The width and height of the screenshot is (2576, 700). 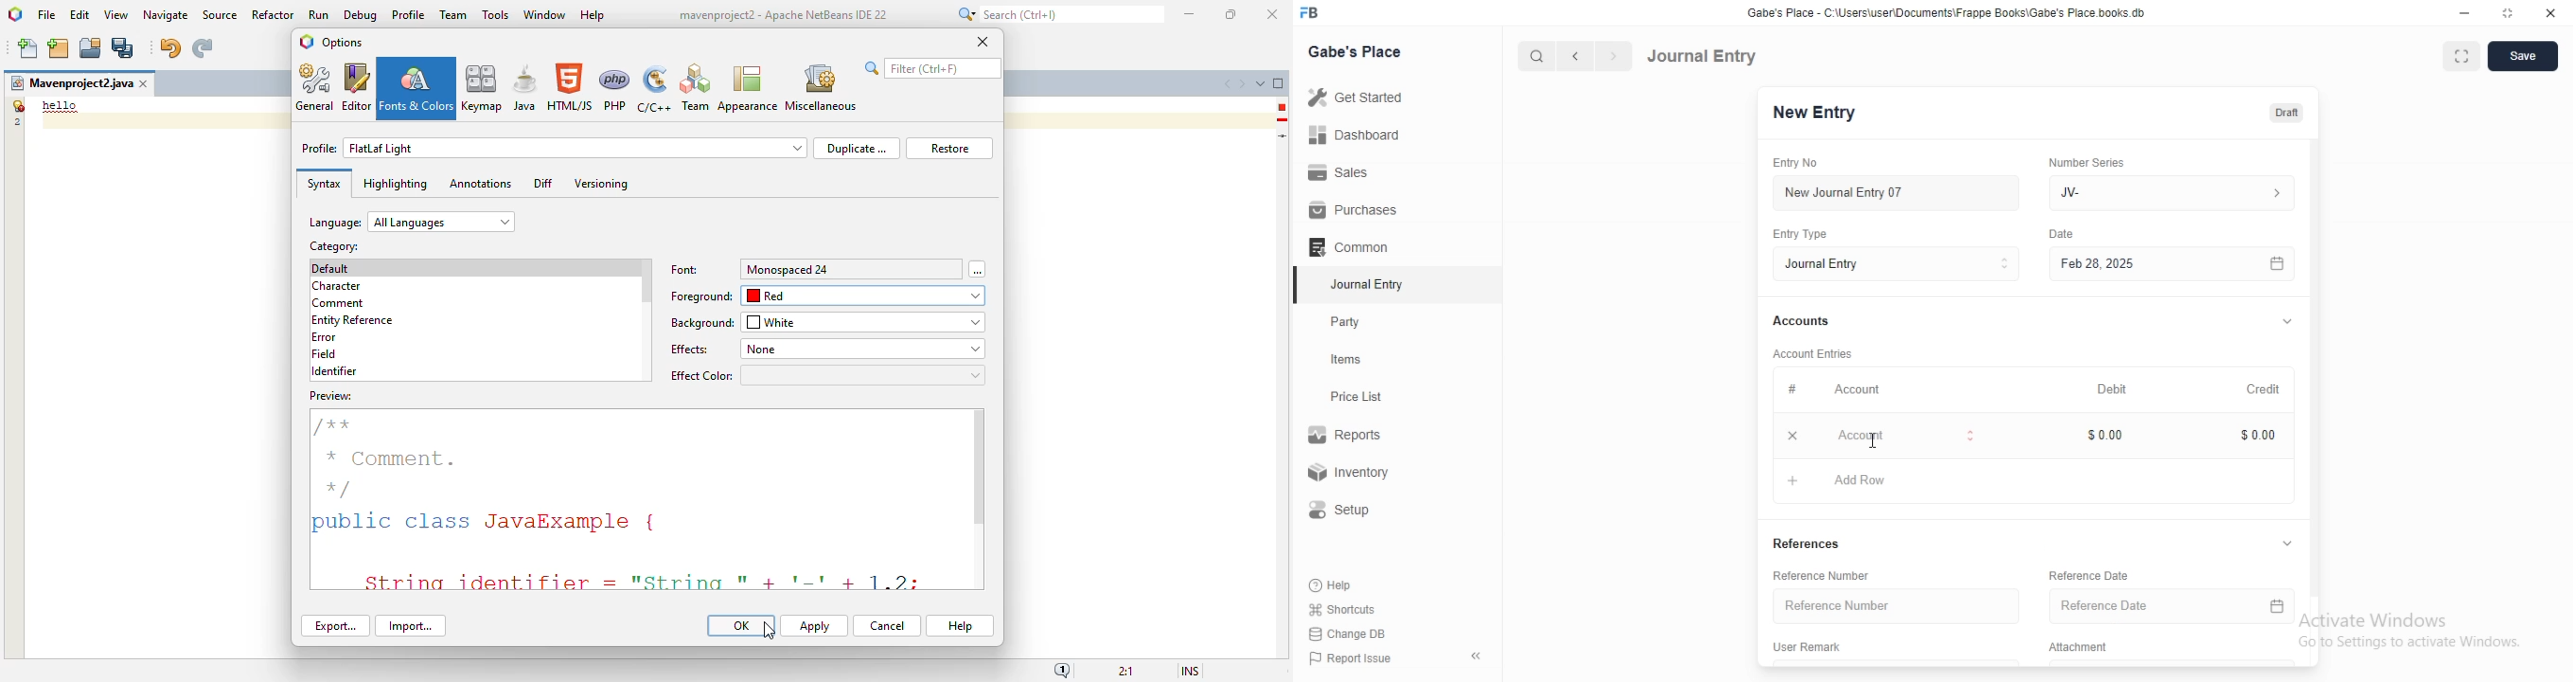 What do you see at coordinates (1348, 634) in the screenshot?
I see `‘Change DB` at bounding box center [1348, 634].